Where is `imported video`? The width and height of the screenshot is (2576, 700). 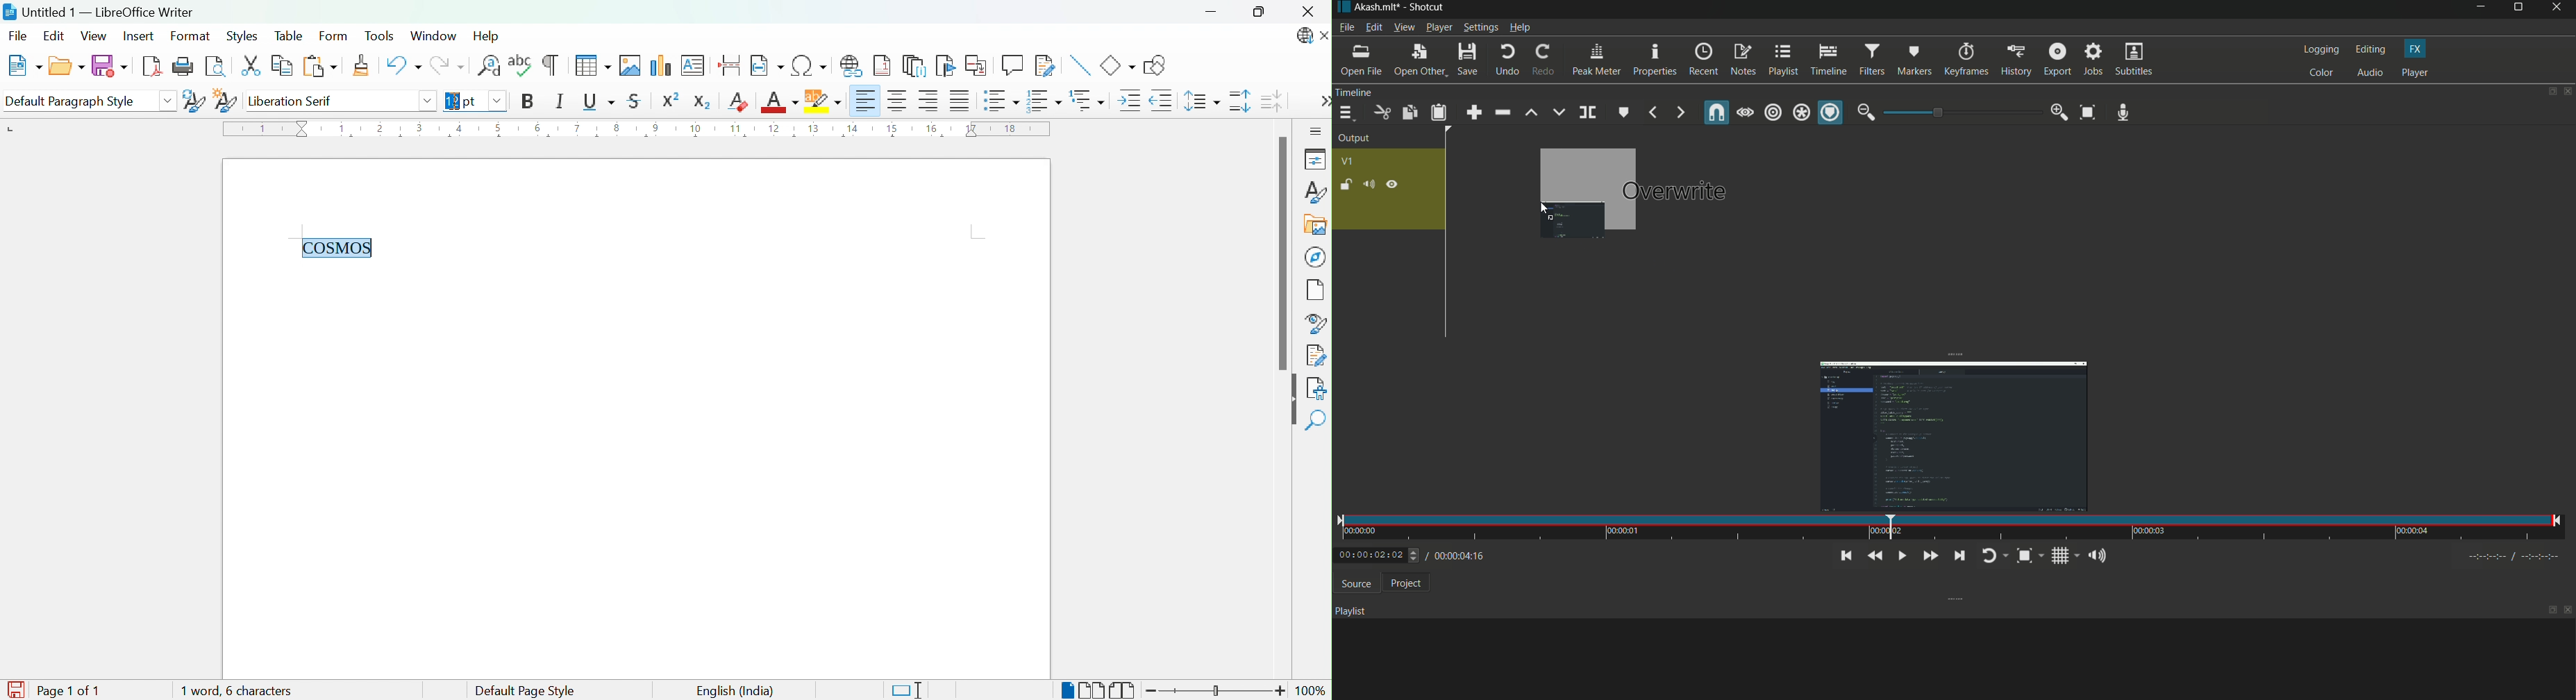 imported video is located at coordinates (1946, 434).